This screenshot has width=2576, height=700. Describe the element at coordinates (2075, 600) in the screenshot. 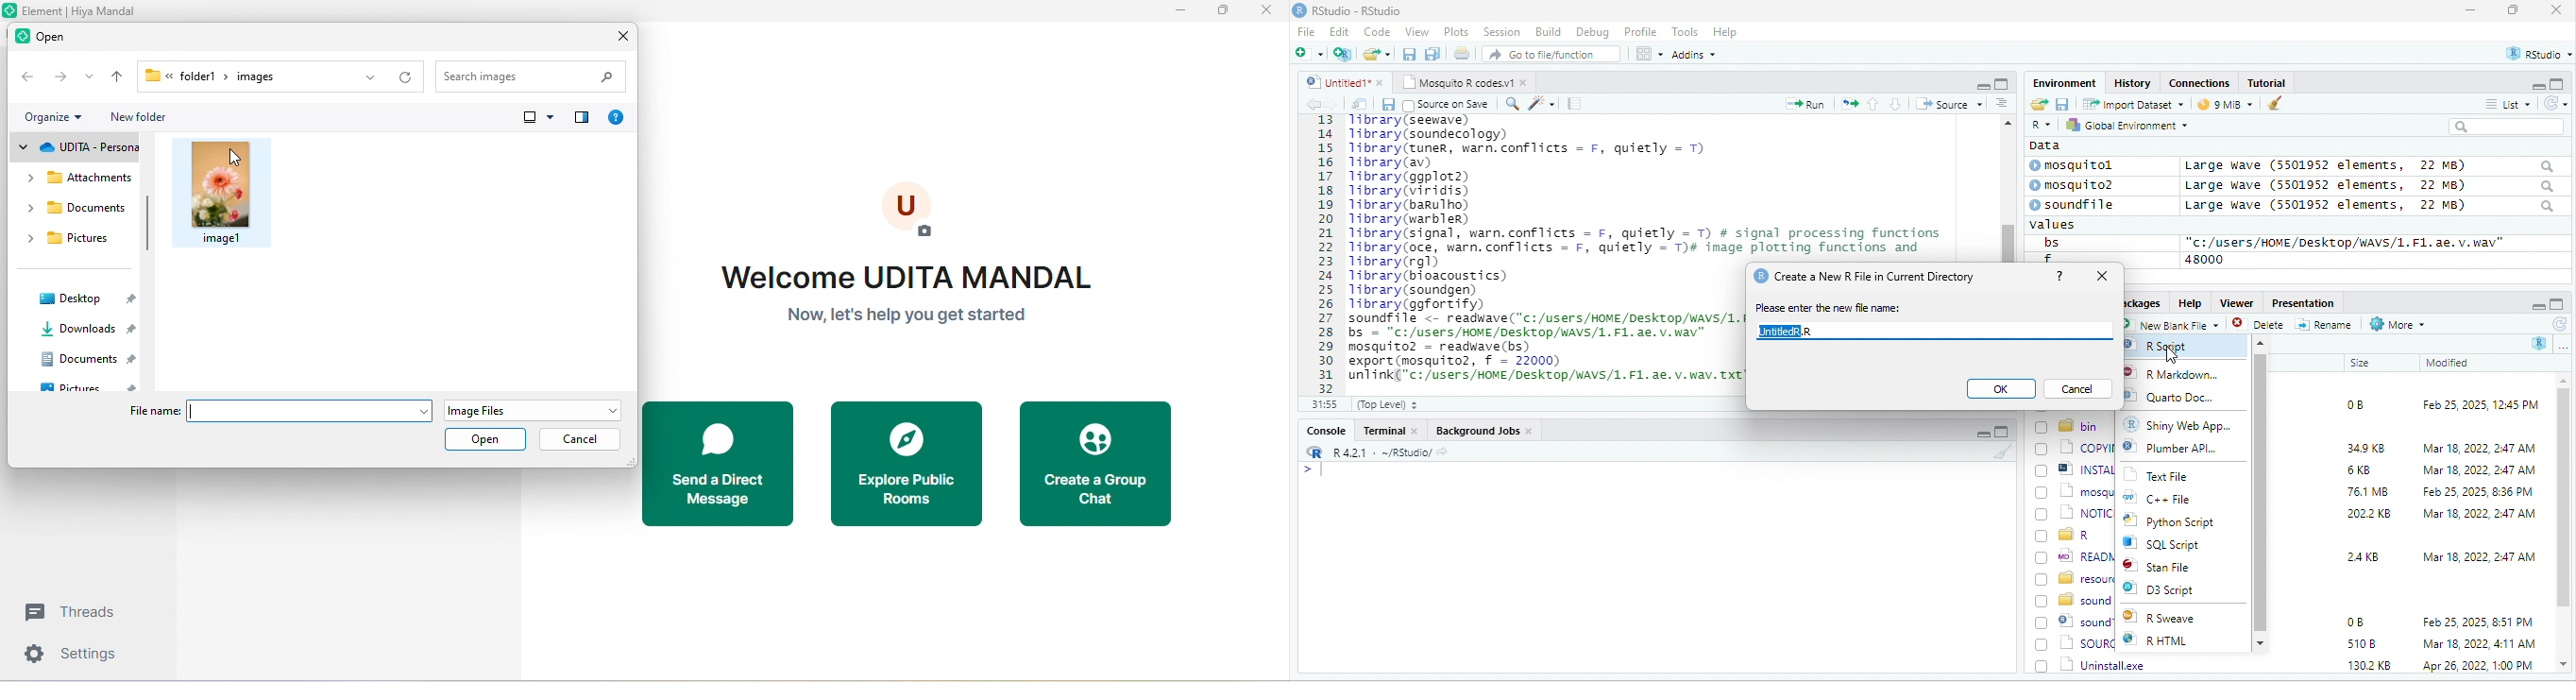

I see `8 sound analysis` at that location.